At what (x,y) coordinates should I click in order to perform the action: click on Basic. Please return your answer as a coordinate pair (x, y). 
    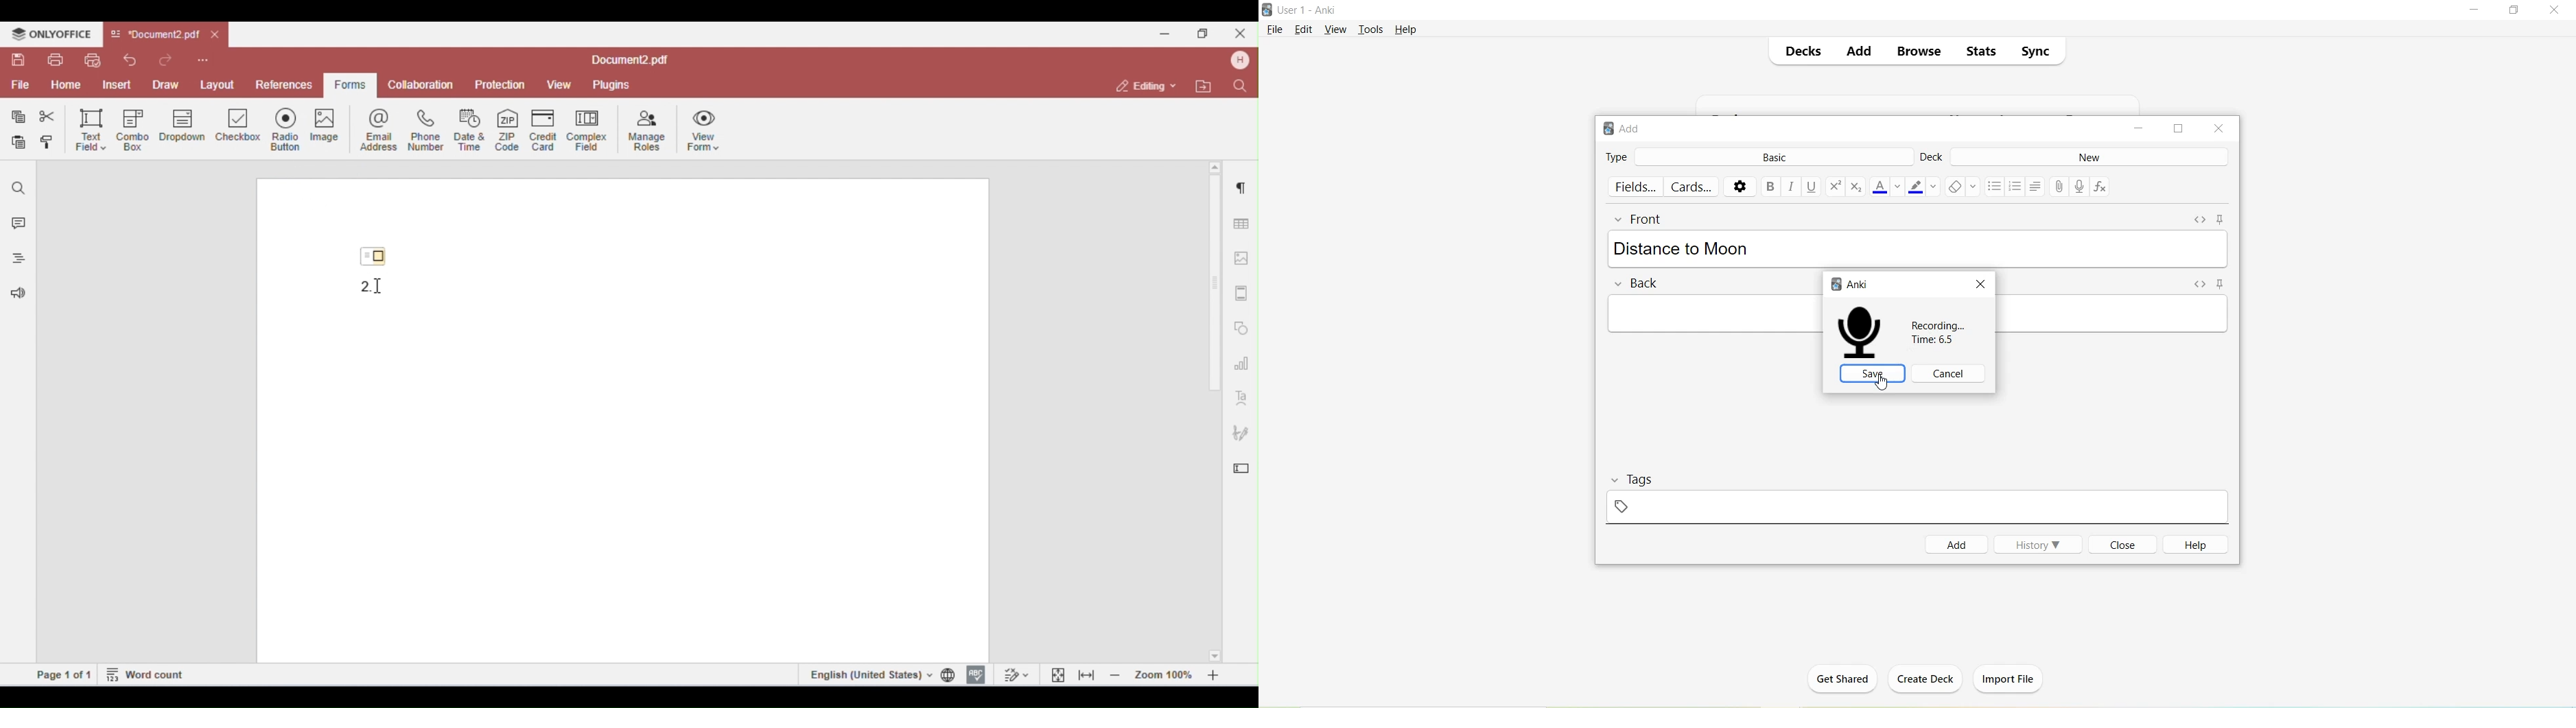
    Looking at the image, I should click on (1771, 158).